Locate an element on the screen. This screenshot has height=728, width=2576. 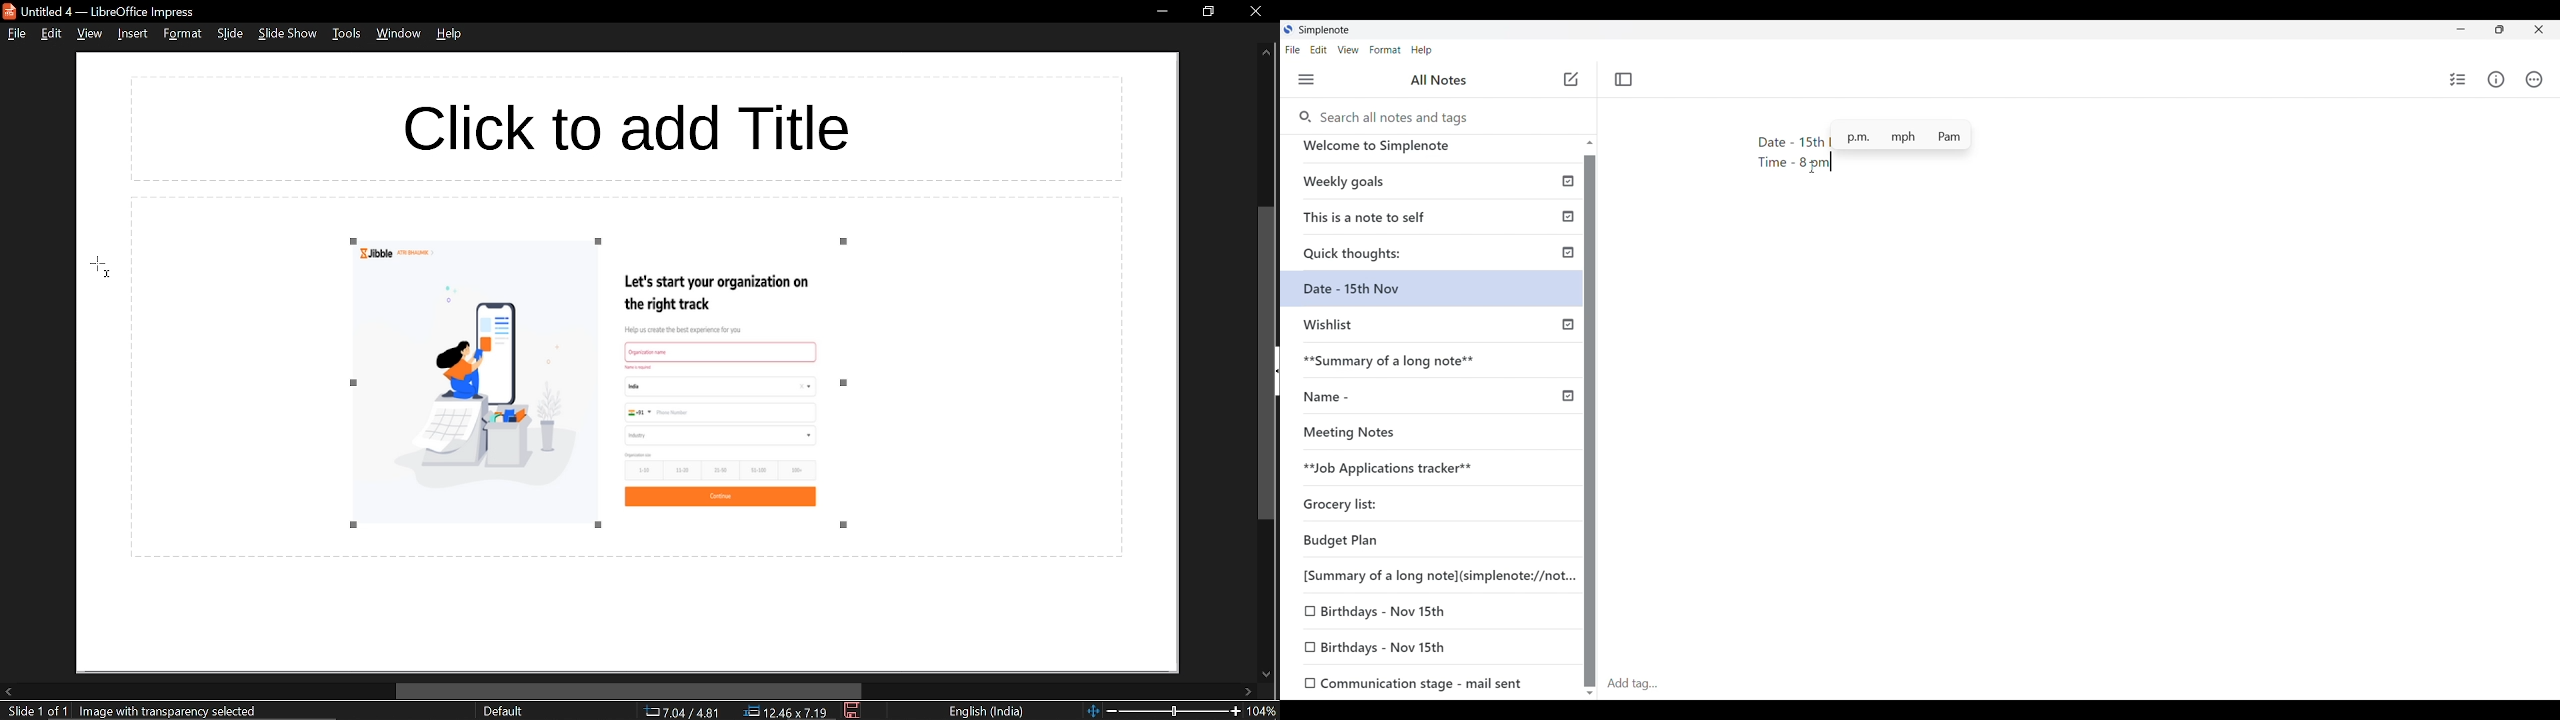
 image resized to 300x300 pixels. is located at coordinates (603, 383).